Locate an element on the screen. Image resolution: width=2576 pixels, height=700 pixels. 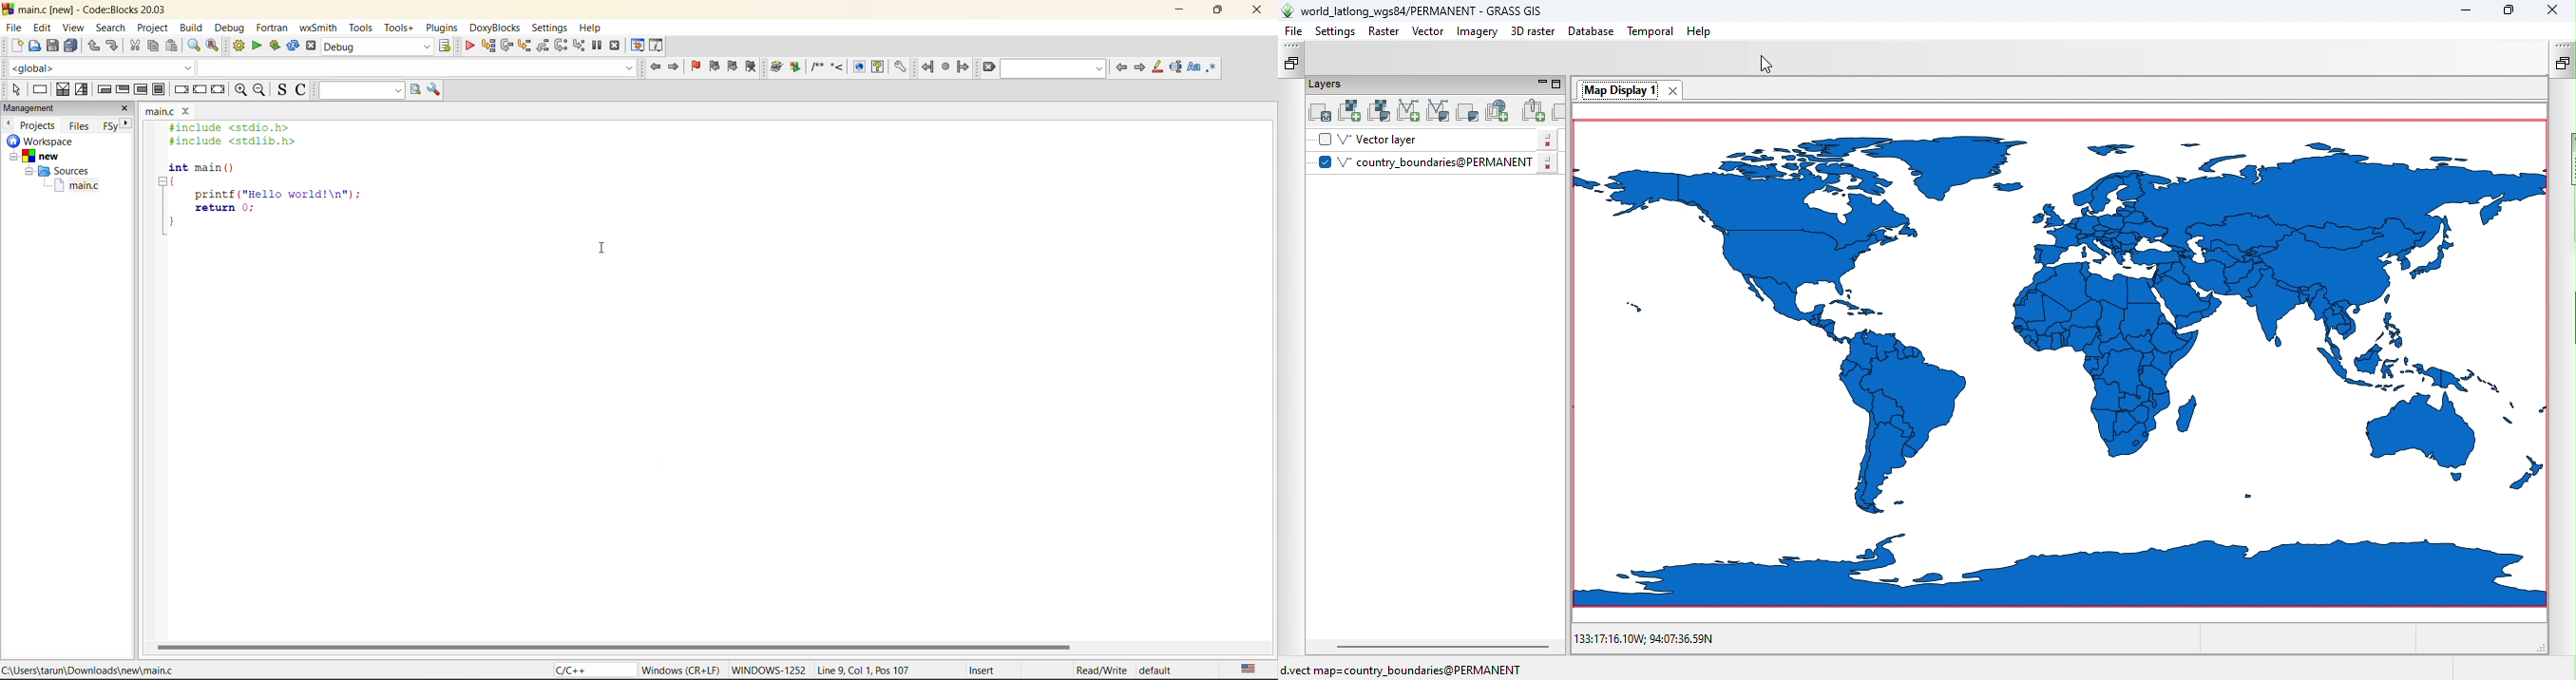
next line is located at coordinates (508, 47).